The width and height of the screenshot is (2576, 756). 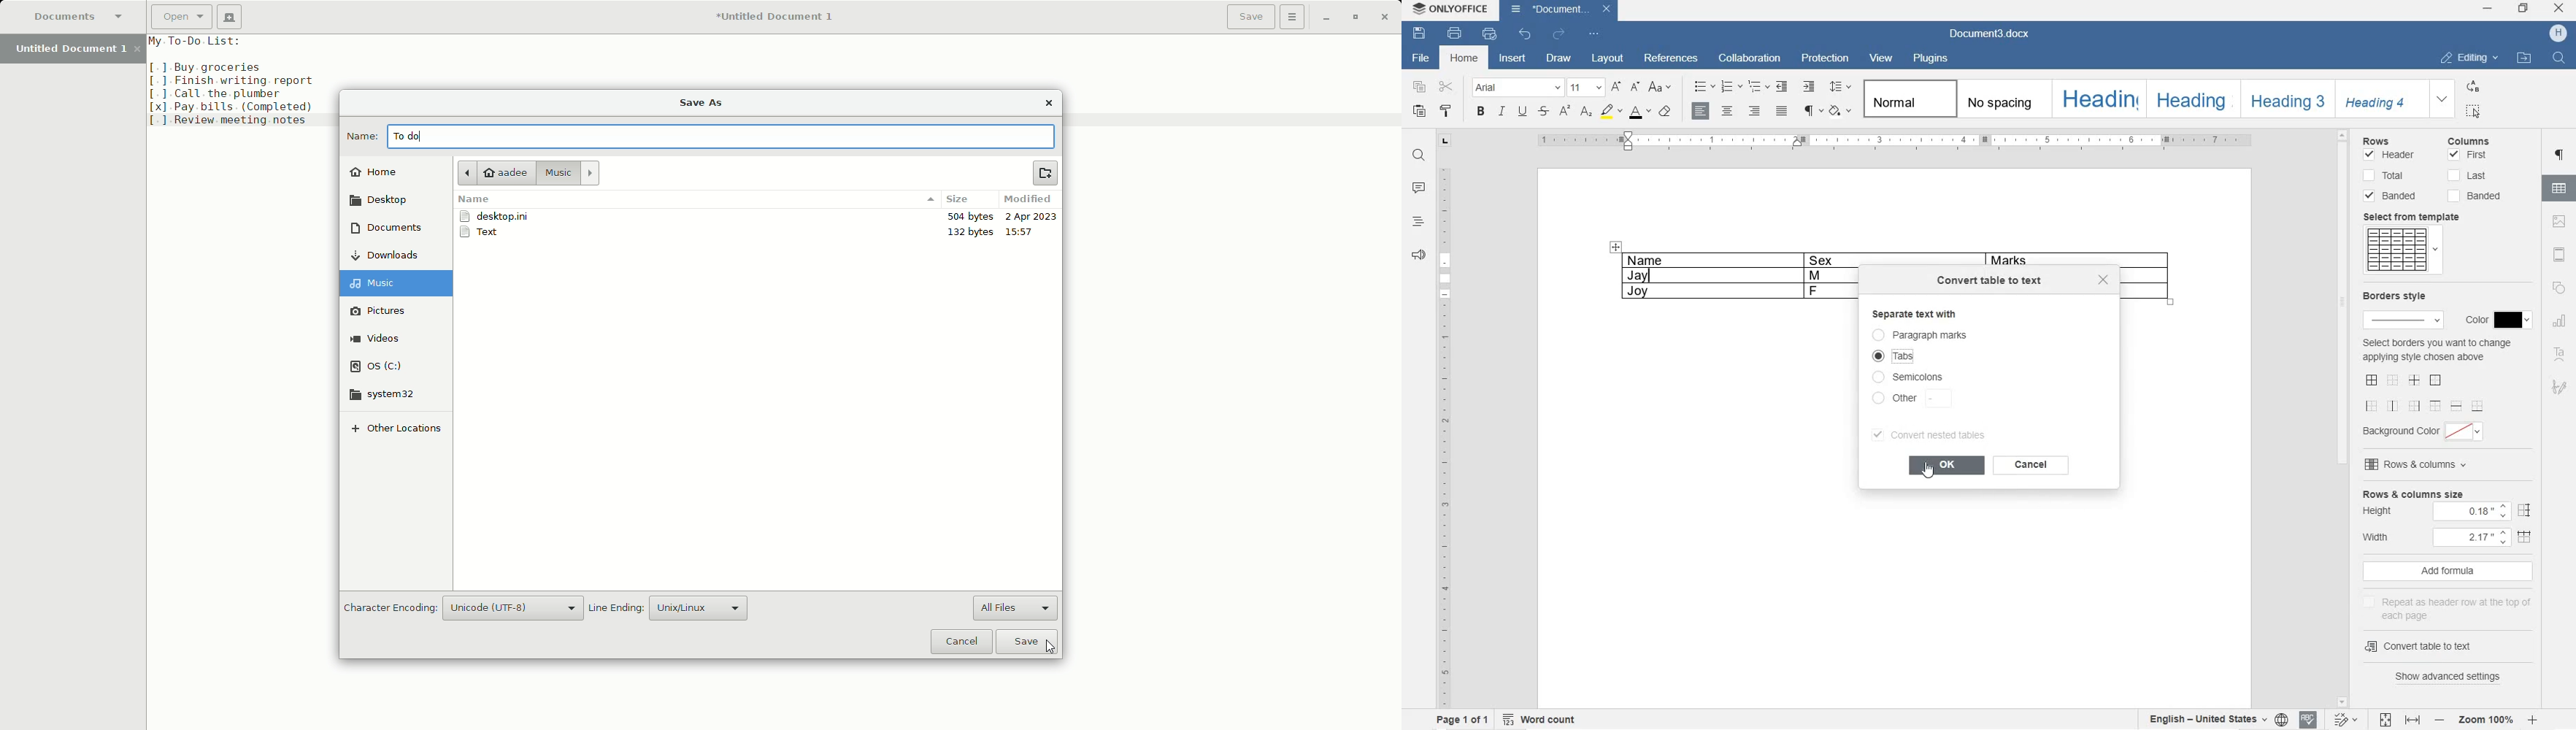 What do you see at coordinates (1418, 59) in the screenshot?
I see `FILE` at bounding box center [1418, 59].